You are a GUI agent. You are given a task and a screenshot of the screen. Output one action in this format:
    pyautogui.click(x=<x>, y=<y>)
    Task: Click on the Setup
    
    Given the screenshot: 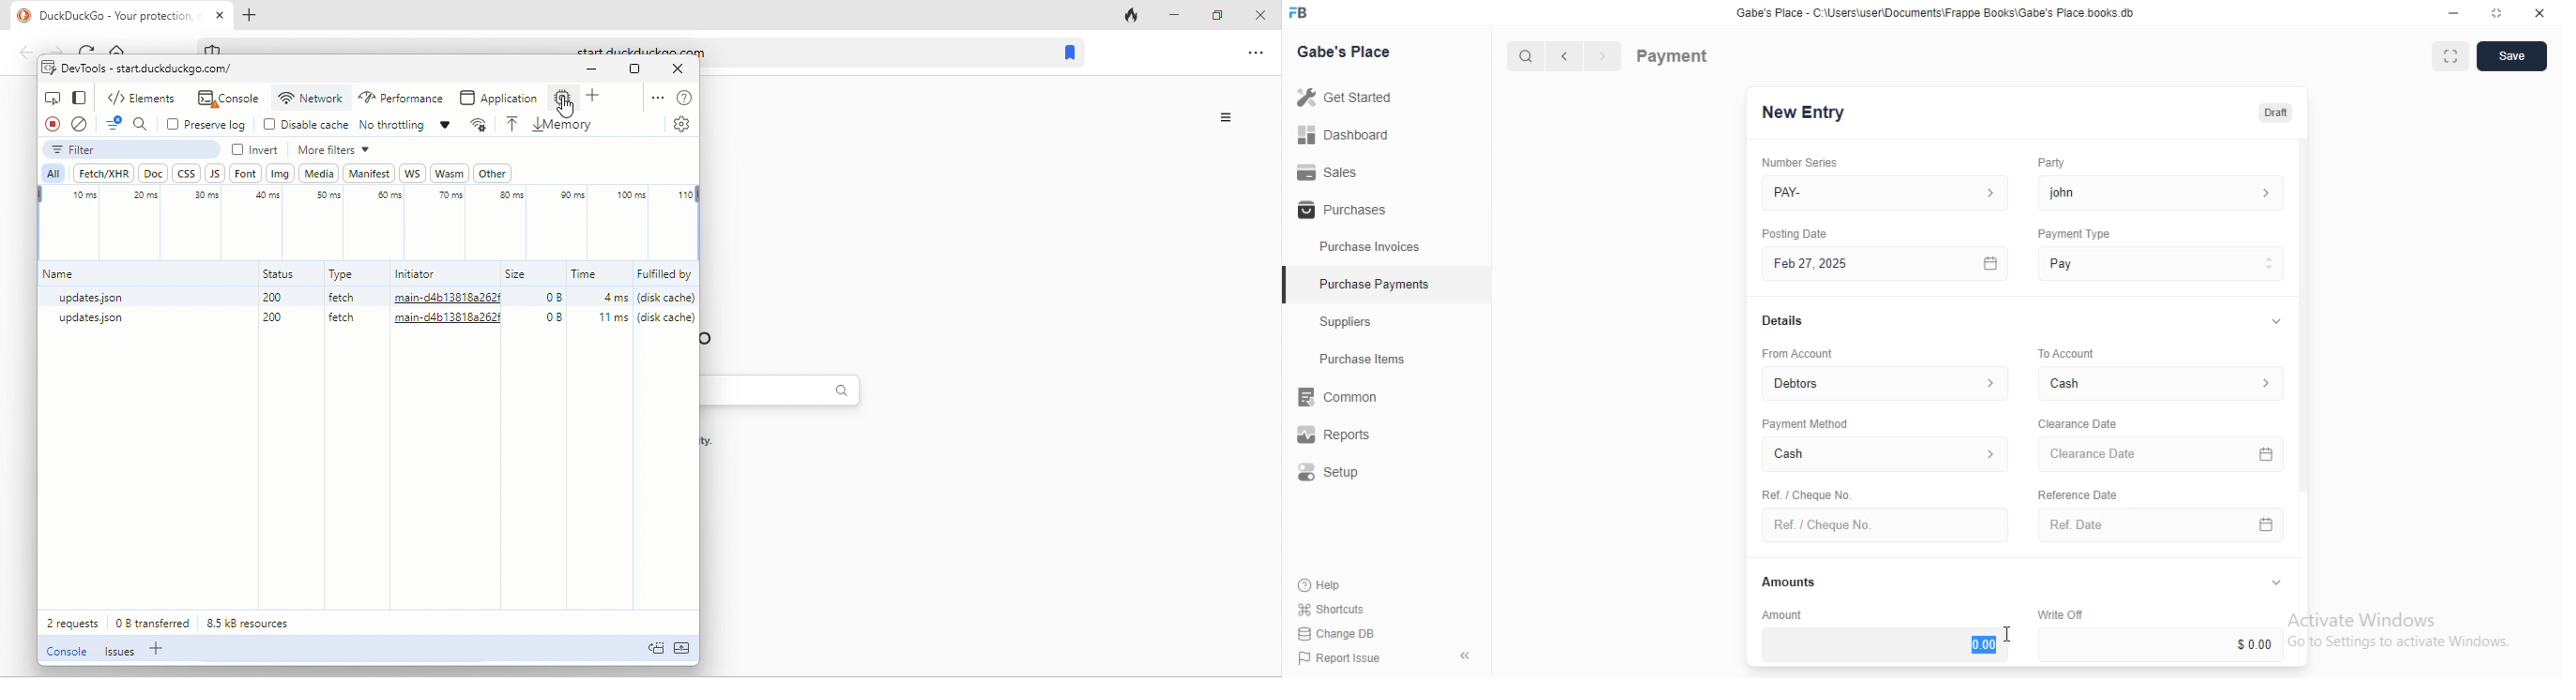 What is the action you would take?
    pyautogui.click(x=1343, y=473)
    